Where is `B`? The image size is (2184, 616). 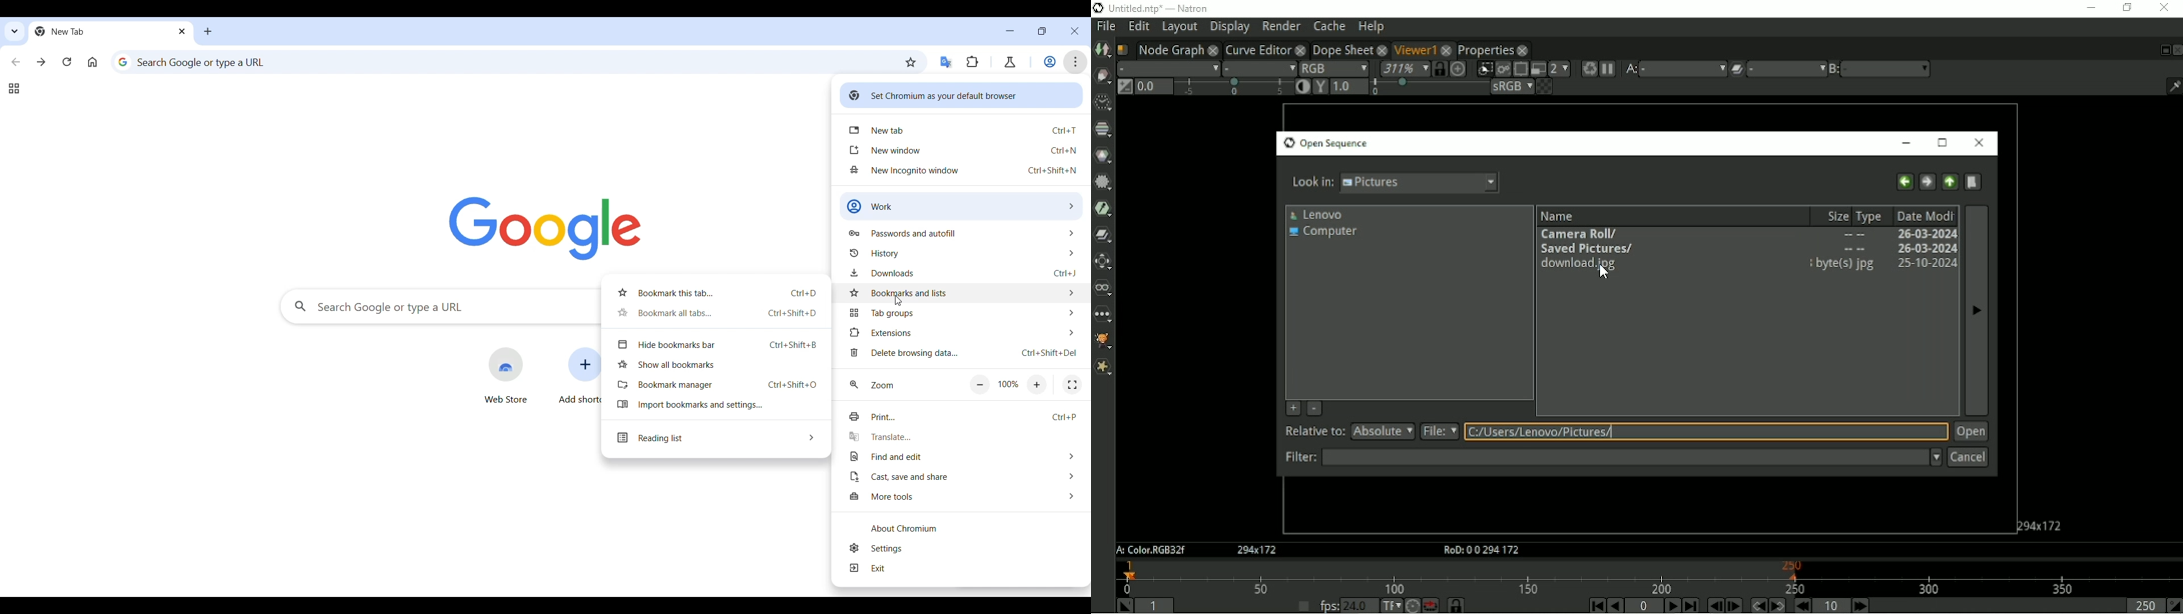
B is located at coordinates (1833, 69).